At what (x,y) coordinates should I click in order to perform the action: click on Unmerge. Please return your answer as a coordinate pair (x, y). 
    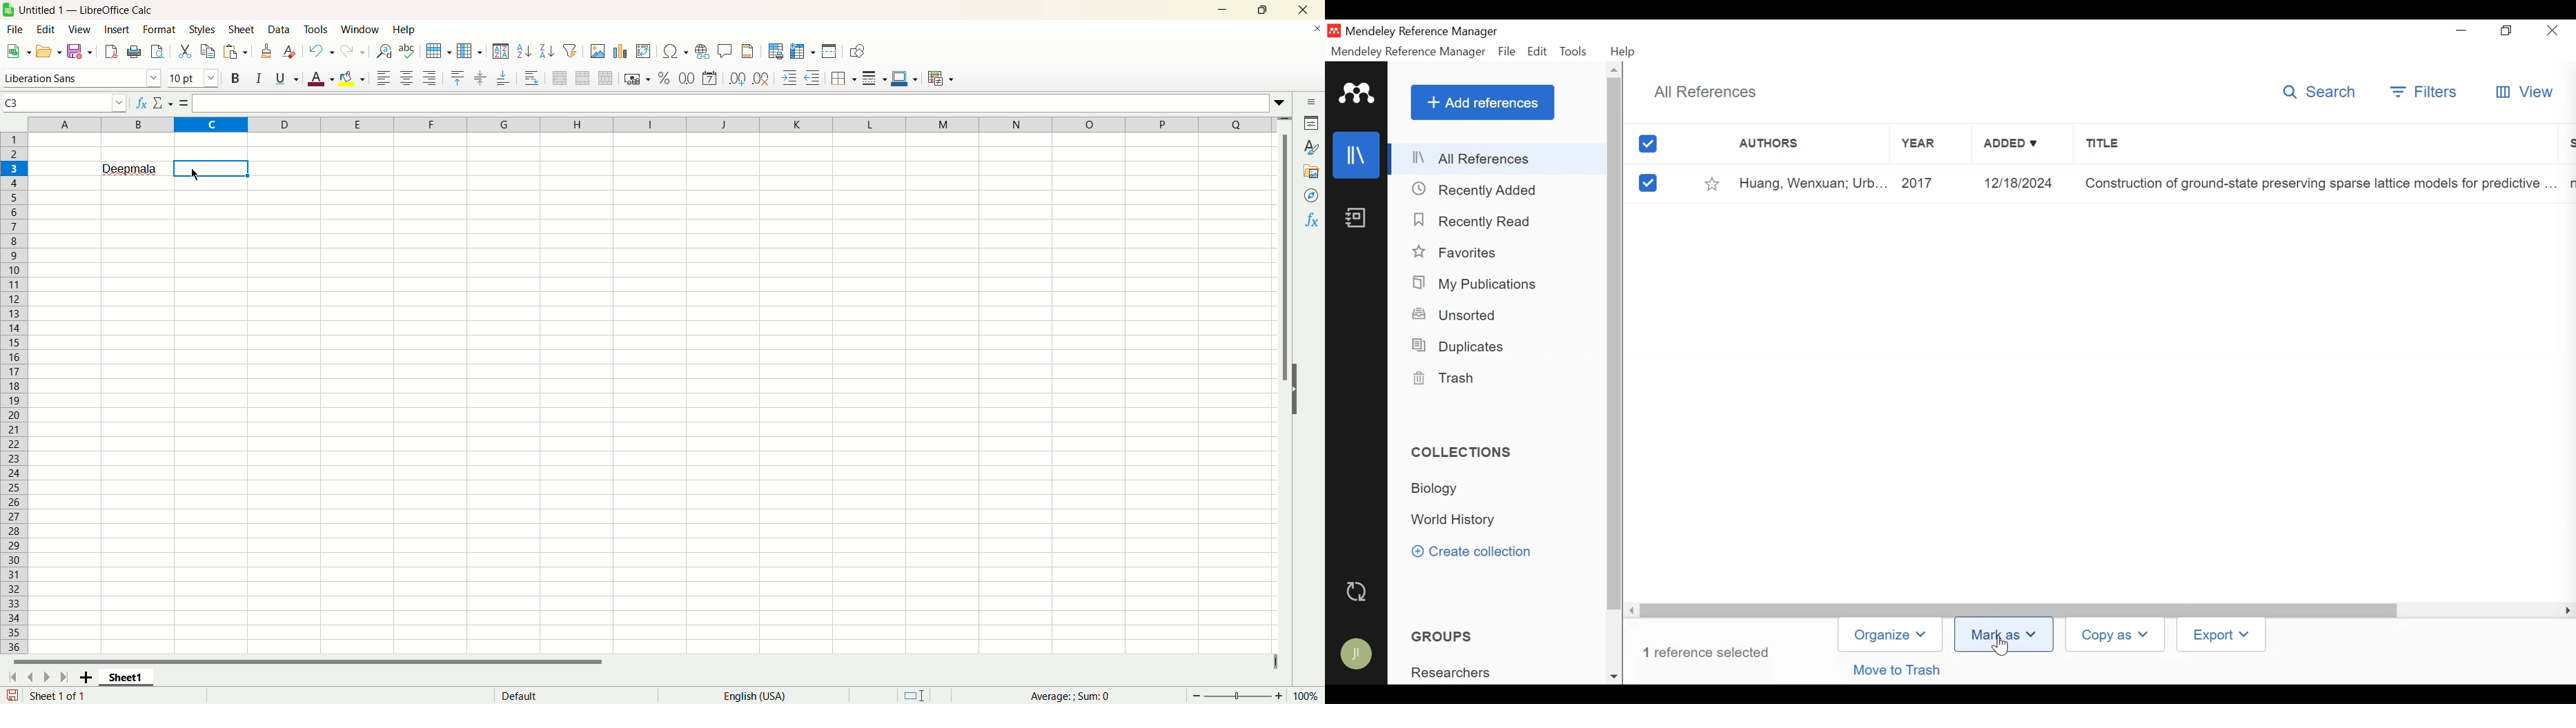
    Looking at the image, I should click on (607, 78).